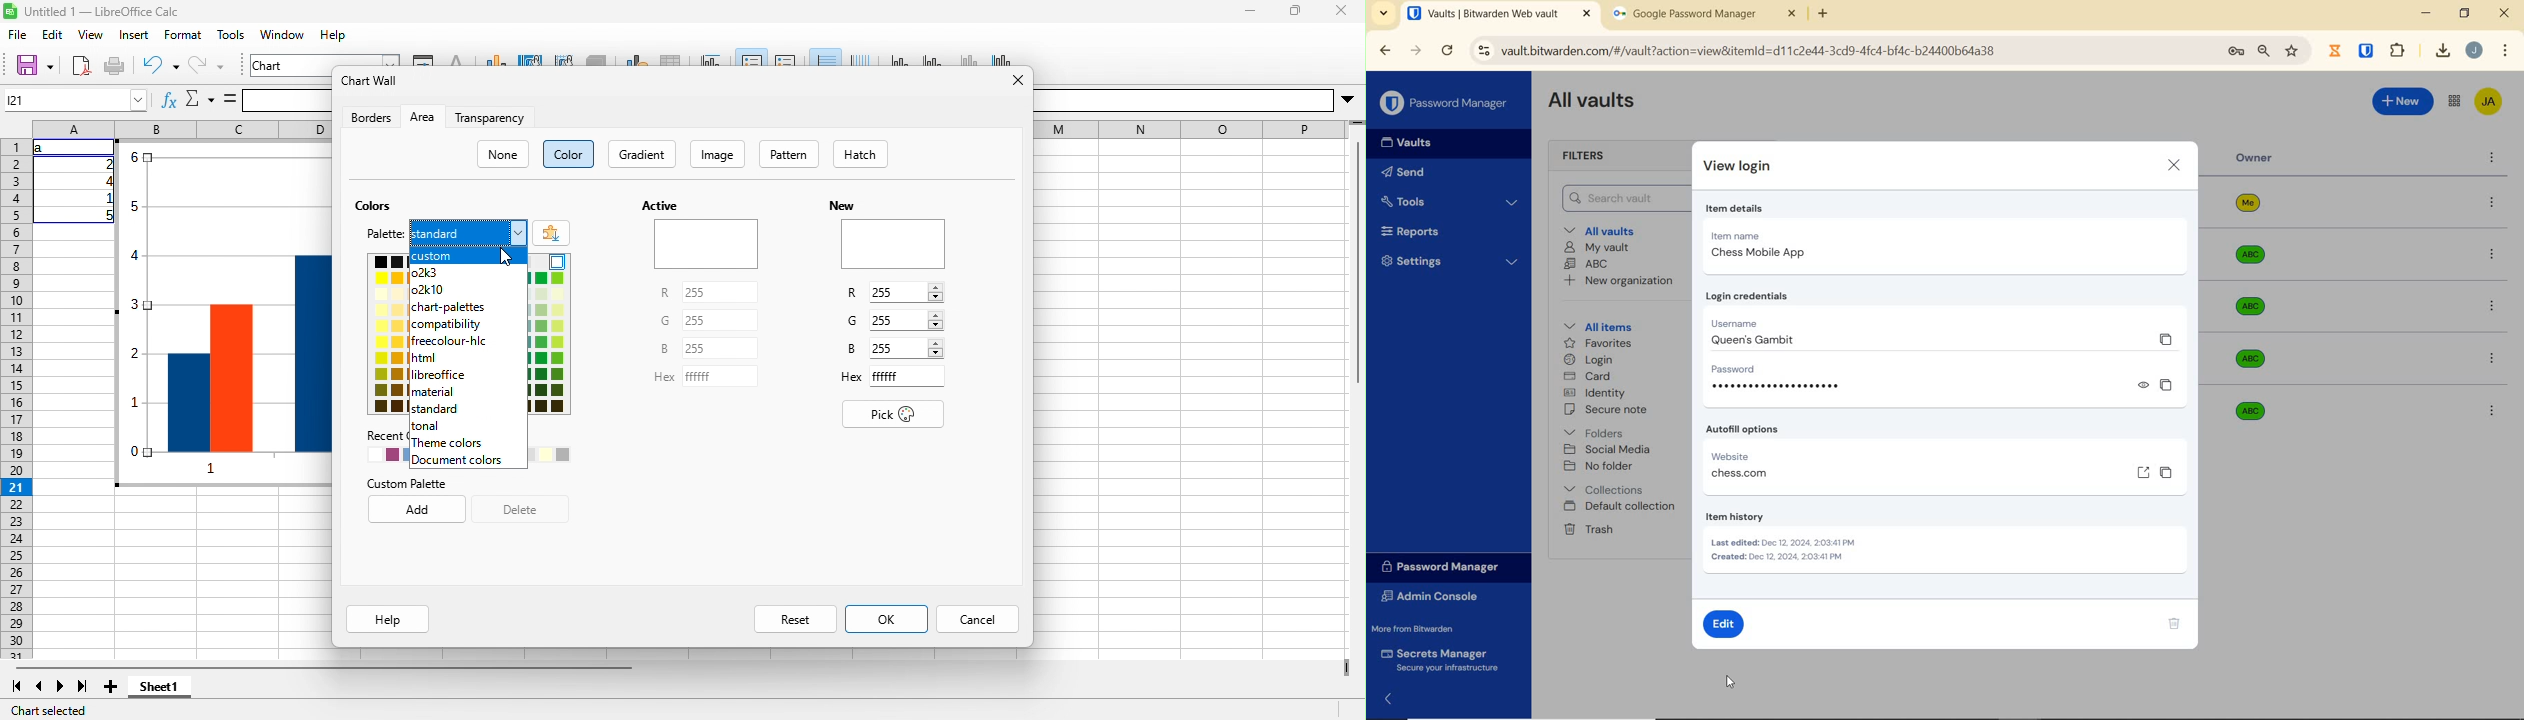 The width and height of the screenshot is (2548, 728). Describe the element at coordinates (199, 99) in the screenshot. I see `select function` at that location.